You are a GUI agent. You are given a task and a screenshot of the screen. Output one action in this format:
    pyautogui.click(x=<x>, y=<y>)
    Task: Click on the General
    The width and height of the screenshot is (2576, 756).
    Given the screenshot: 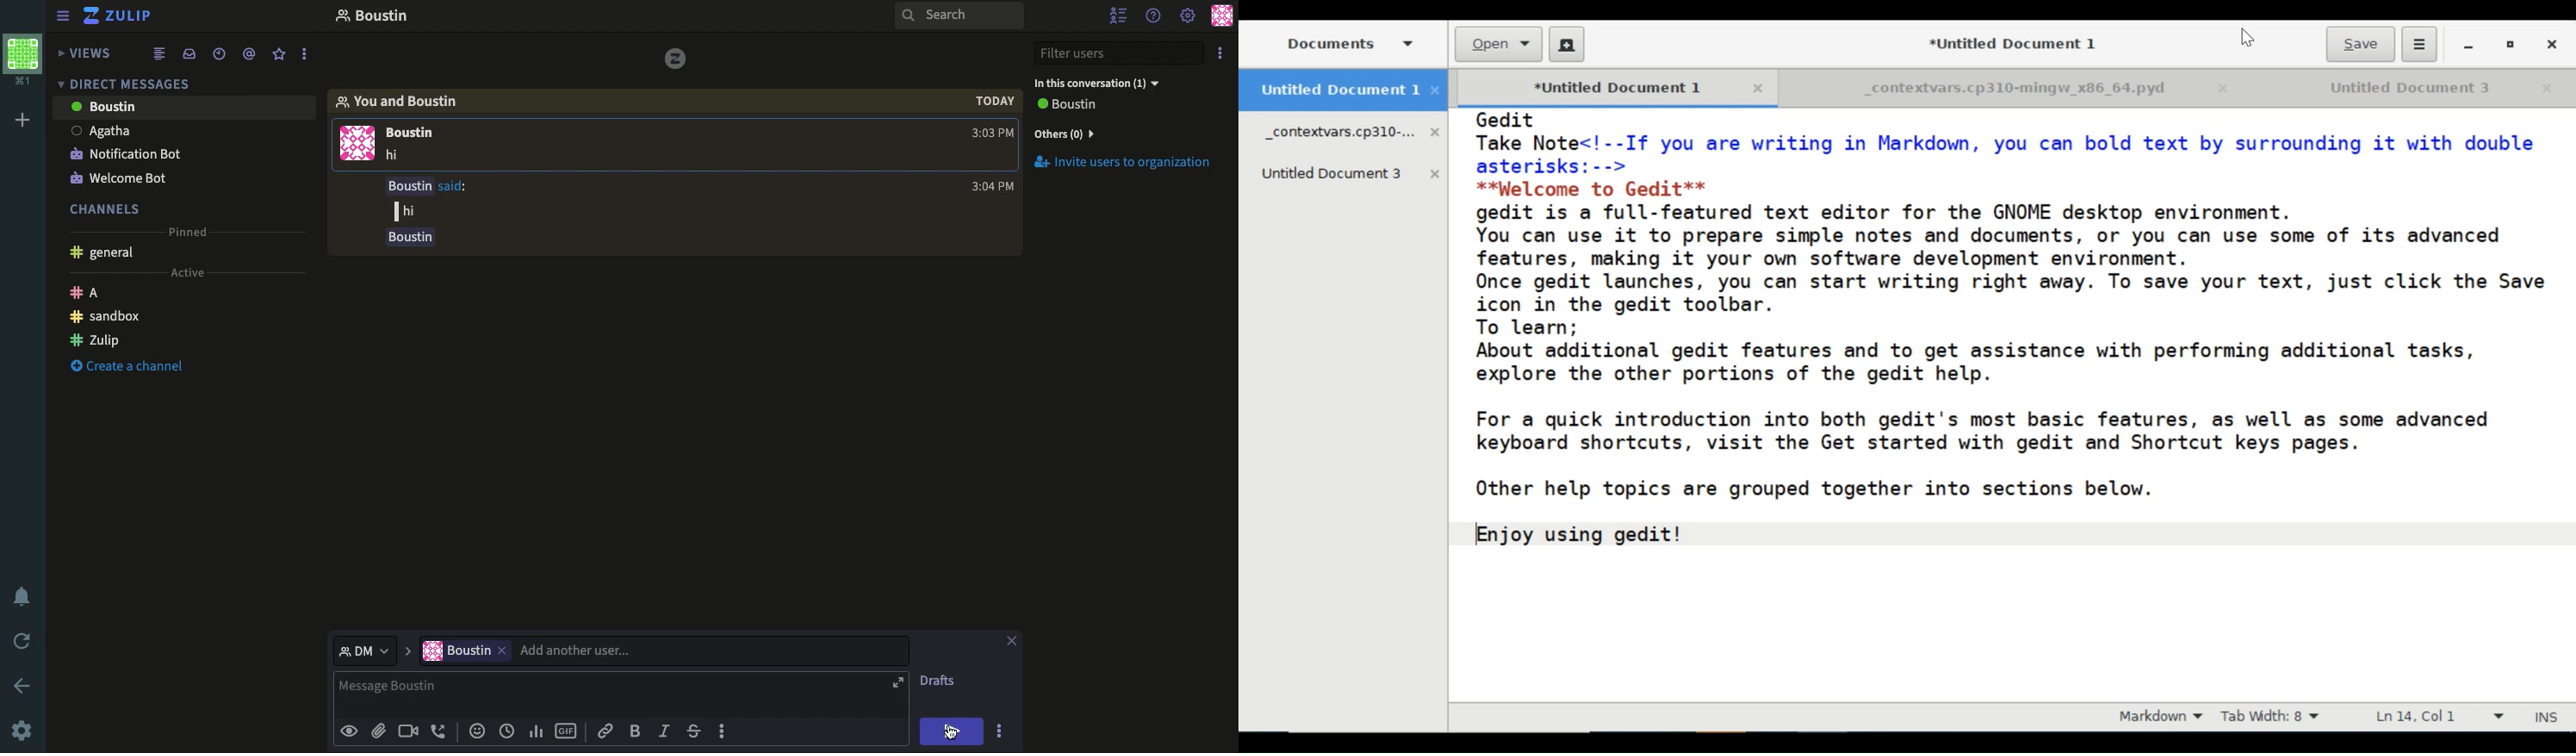 What is the action you would take?
    pyautogui.click(x=105, y=252)
    